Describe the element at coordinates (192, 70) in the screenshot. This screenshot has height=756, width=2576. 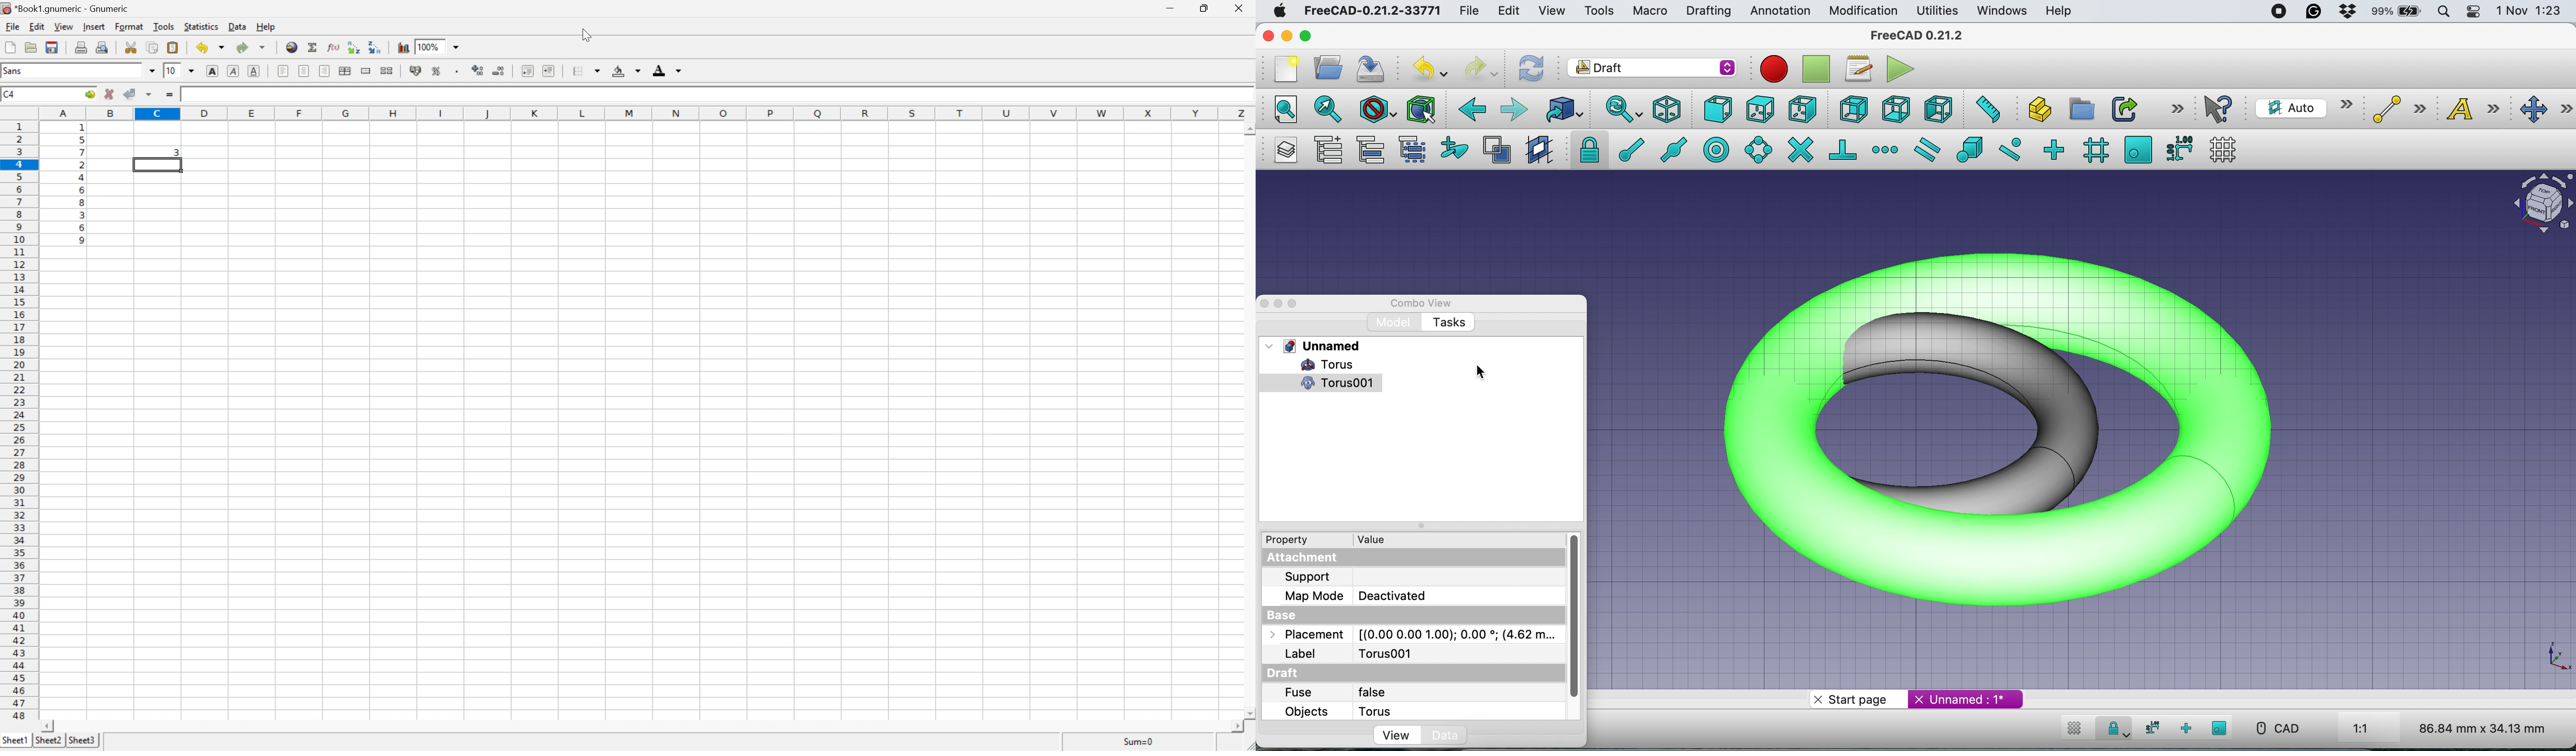
I see `drop down` at that location.